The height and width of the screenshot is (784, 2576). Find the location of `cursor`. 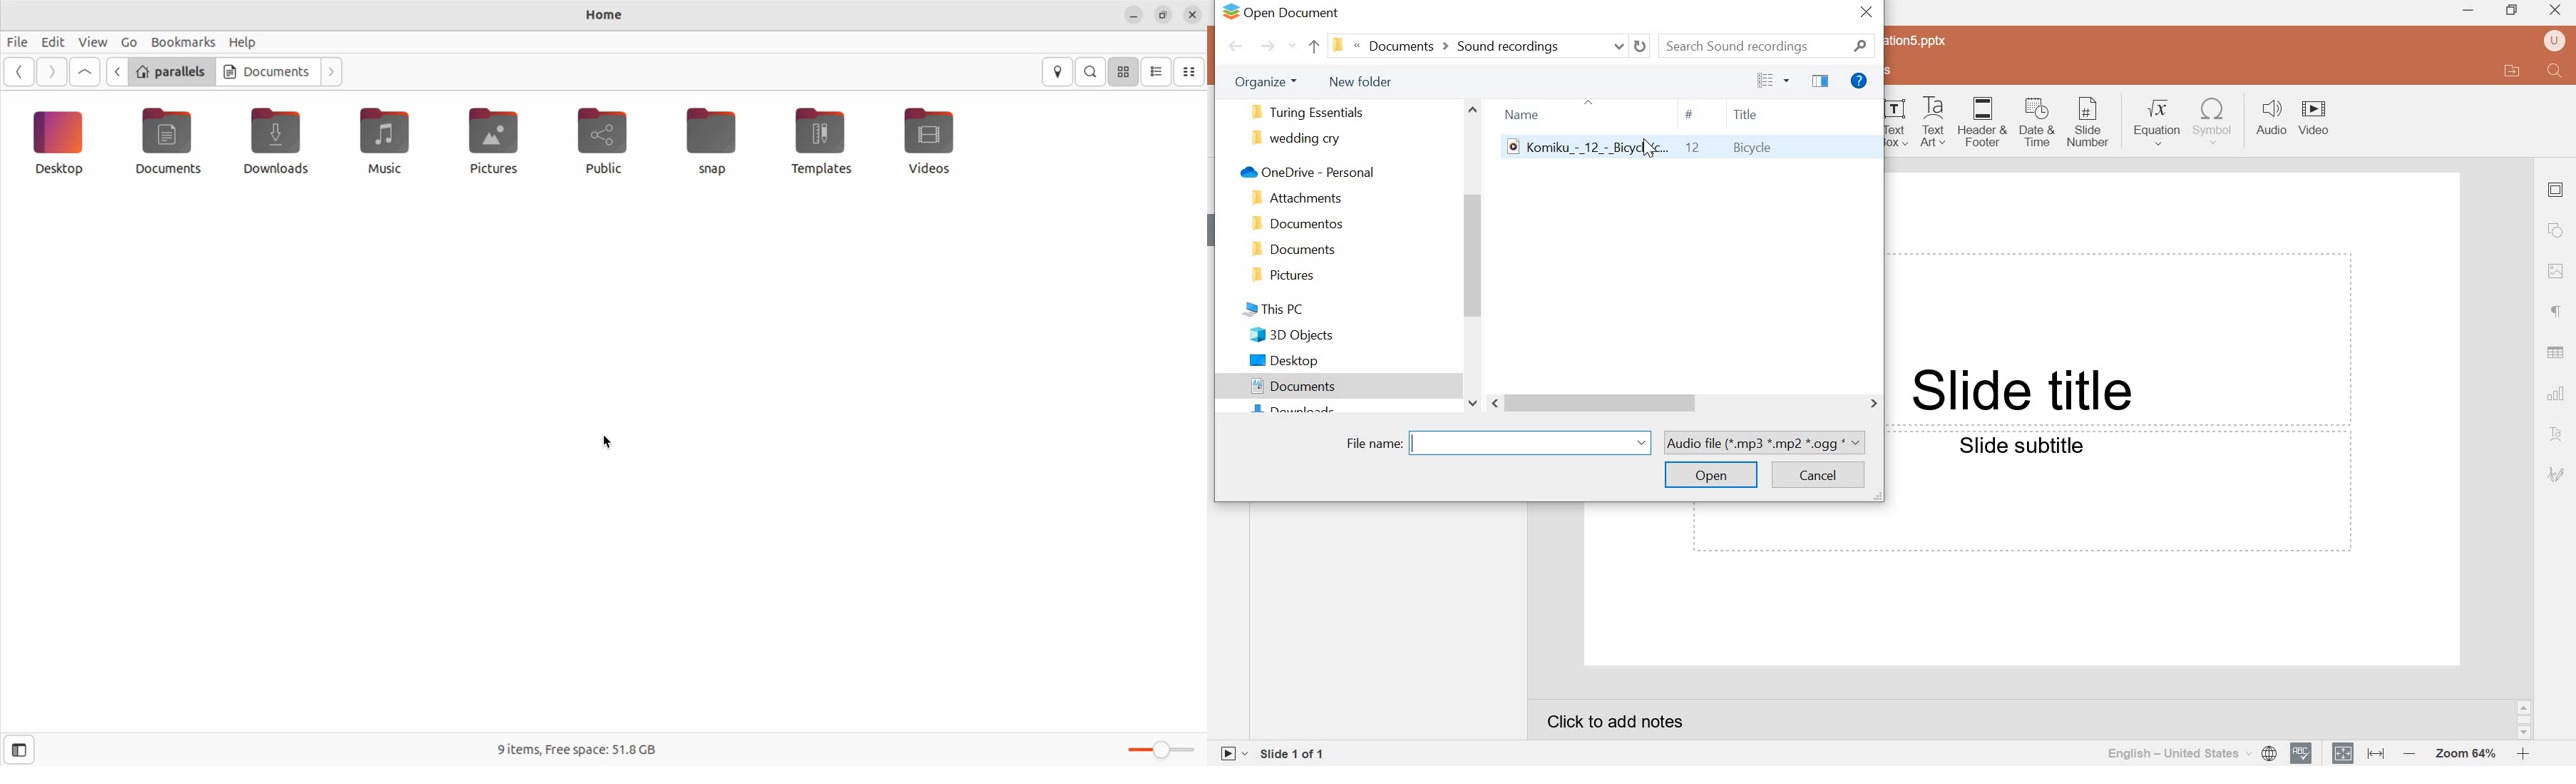

cursor is located at coordinates (605, 440).